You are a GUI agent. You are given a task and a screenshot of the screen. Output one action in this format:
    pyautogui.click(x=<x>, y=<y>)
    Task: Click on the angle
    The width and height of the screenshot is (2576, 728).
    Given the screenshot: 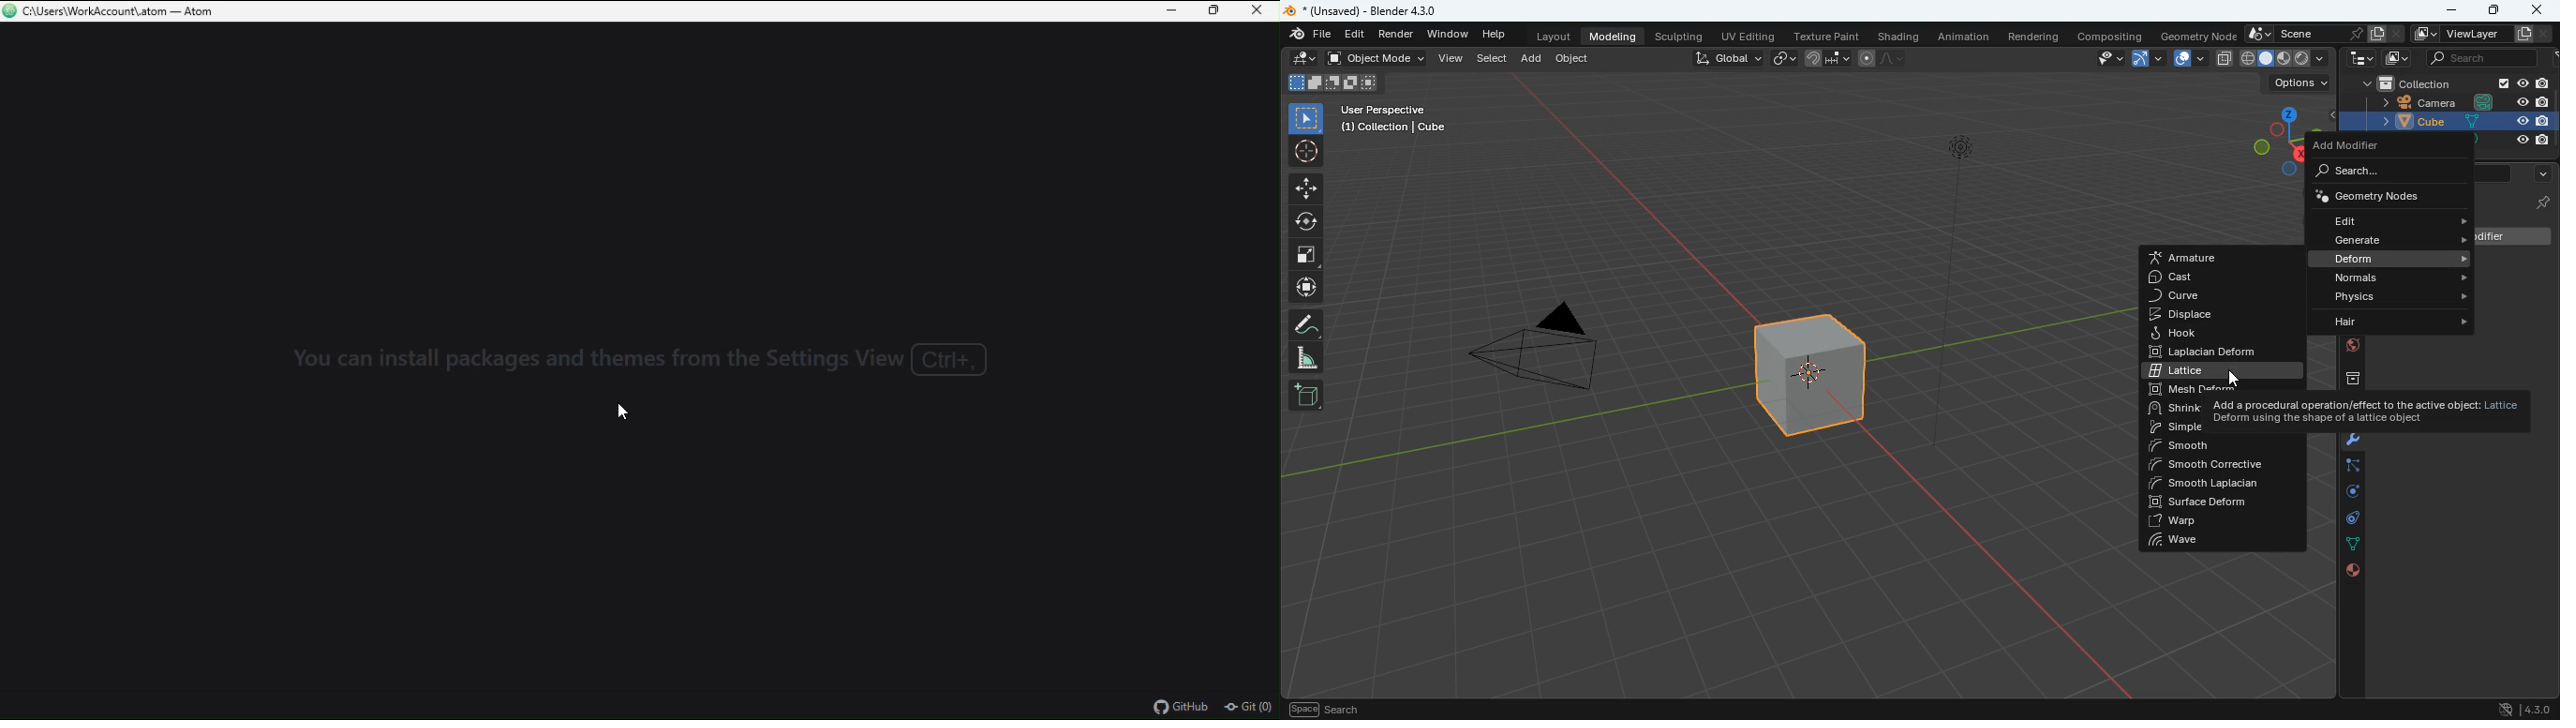 What is the action you would take?
    pyautogui.click(x=1314, y=358)
    